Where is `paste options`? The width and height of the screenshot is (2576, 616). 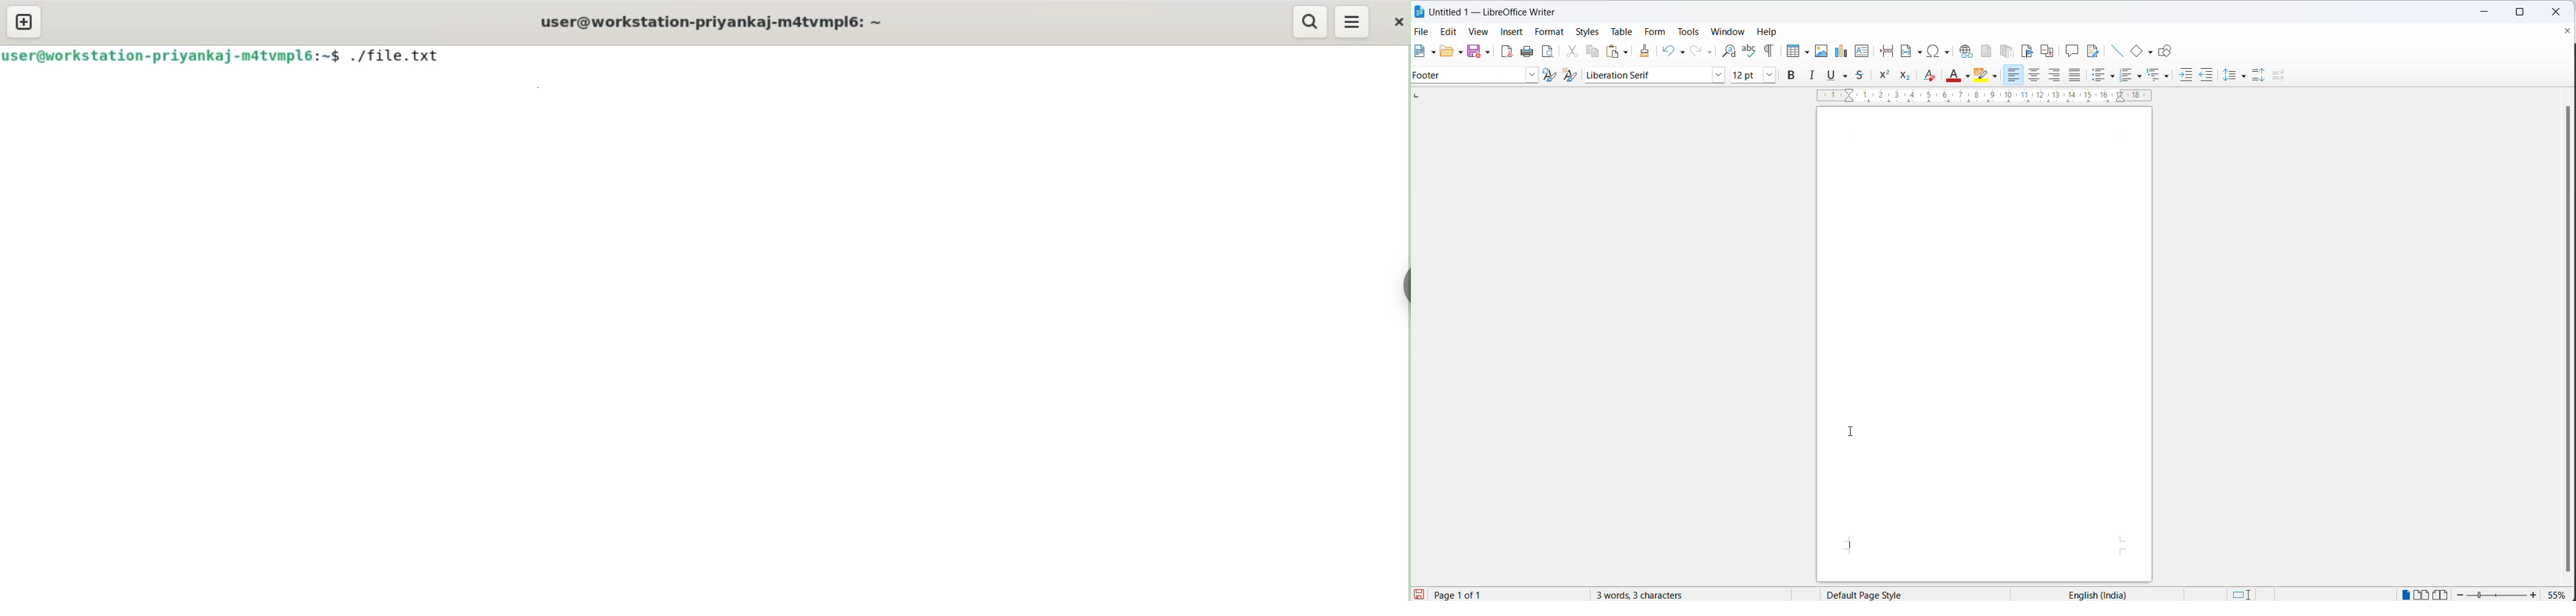 paste options is located at coordinates (1611, 50).